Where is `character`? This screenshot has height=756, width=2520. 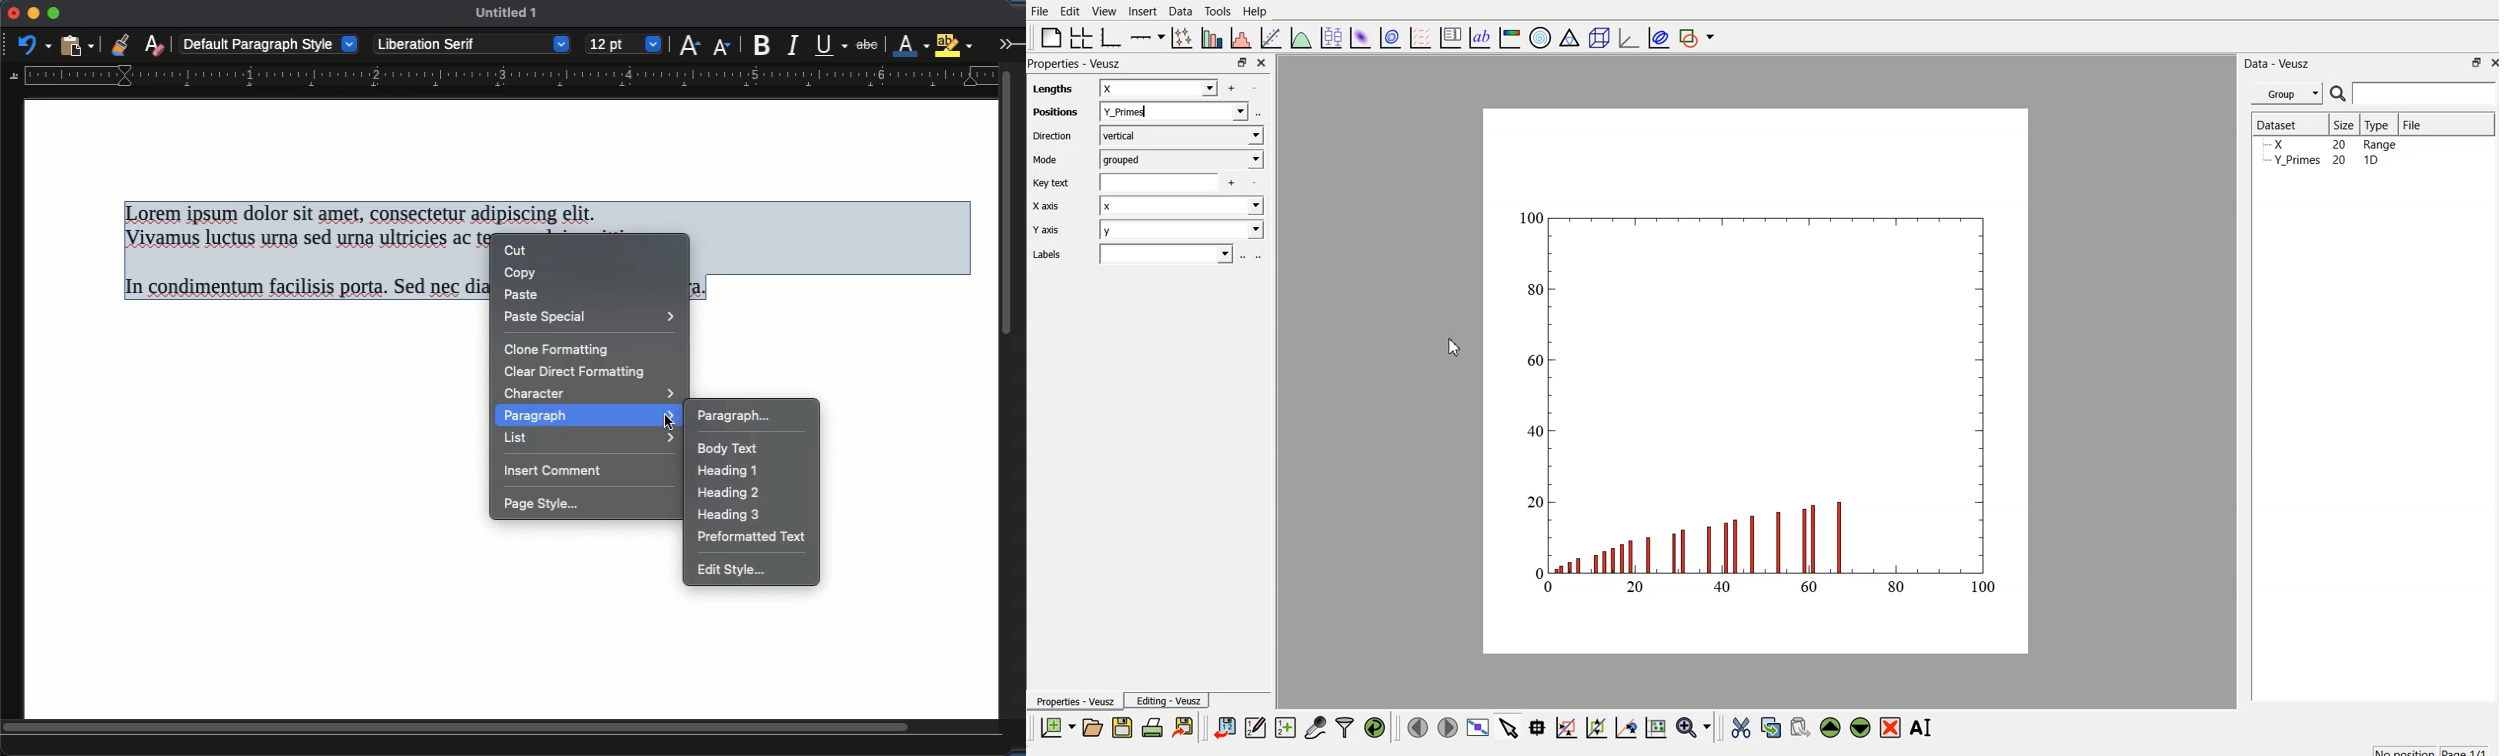
character is located at coordinates (590, 393).